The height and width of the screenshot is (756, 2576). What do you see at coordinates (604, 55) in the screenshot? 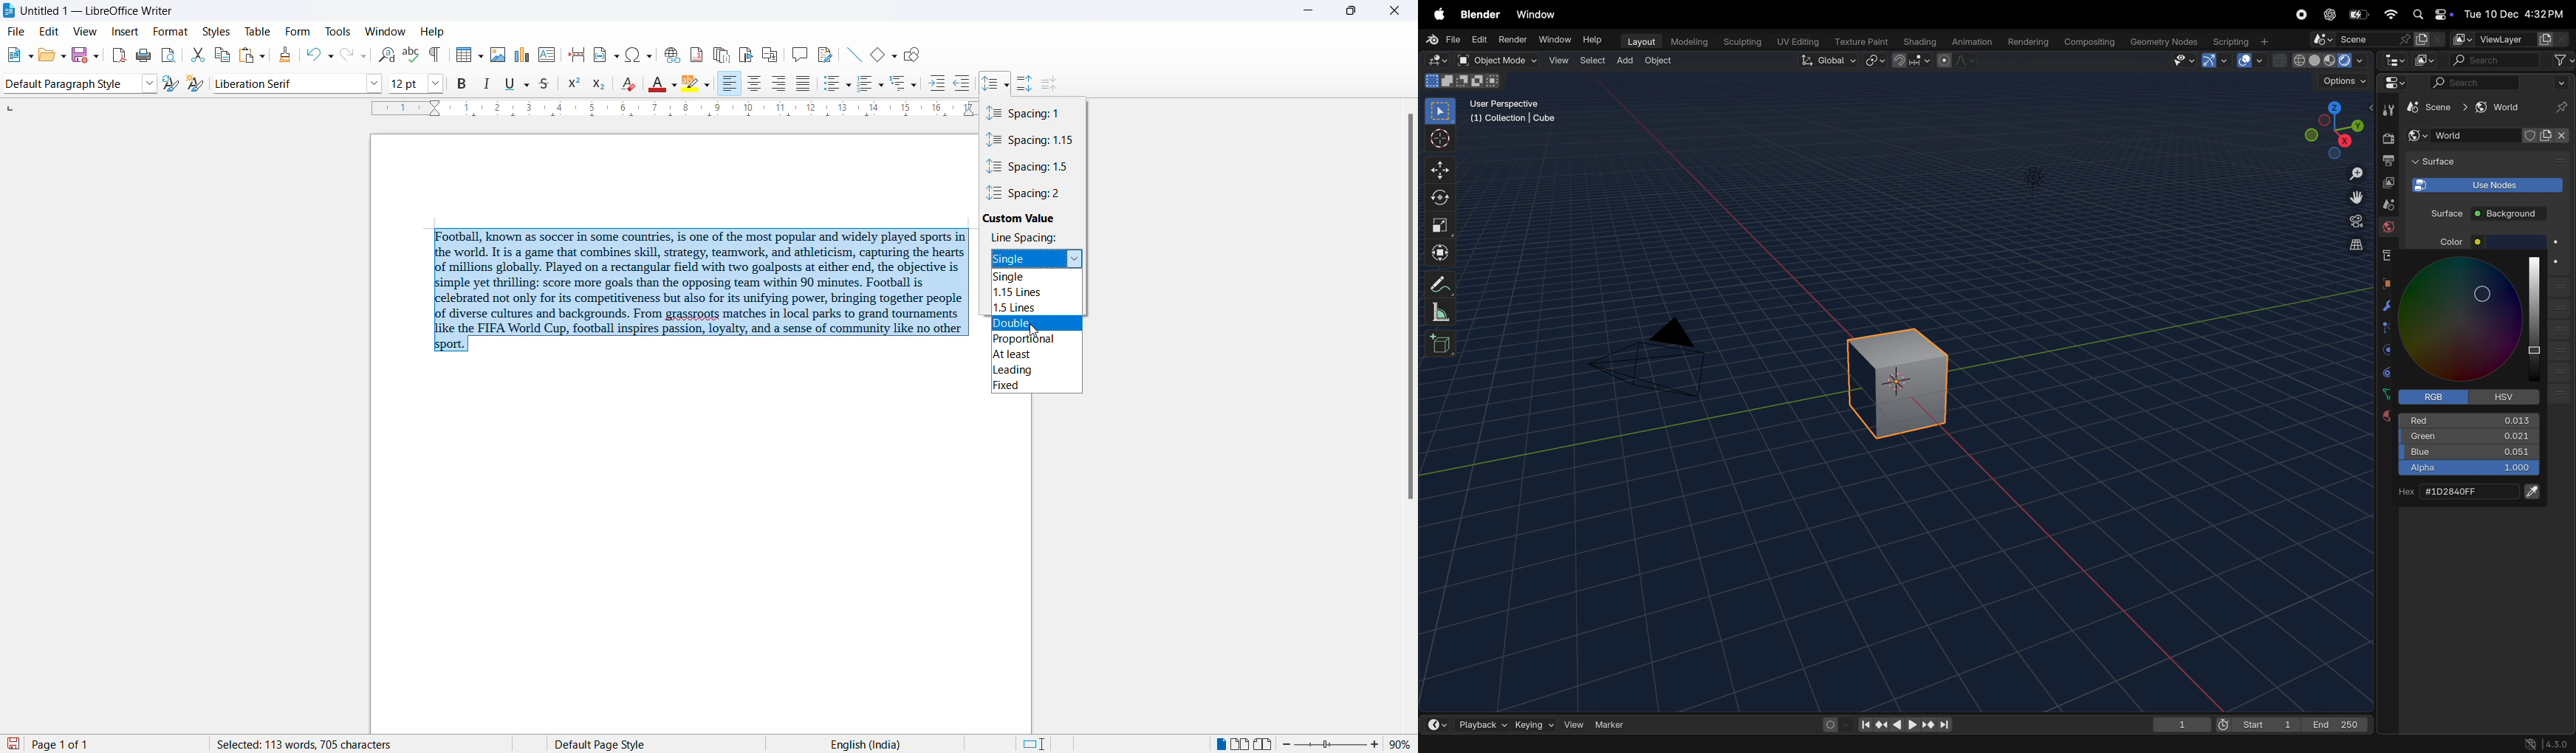
I see `insert field` at bounding box center [604, 55].